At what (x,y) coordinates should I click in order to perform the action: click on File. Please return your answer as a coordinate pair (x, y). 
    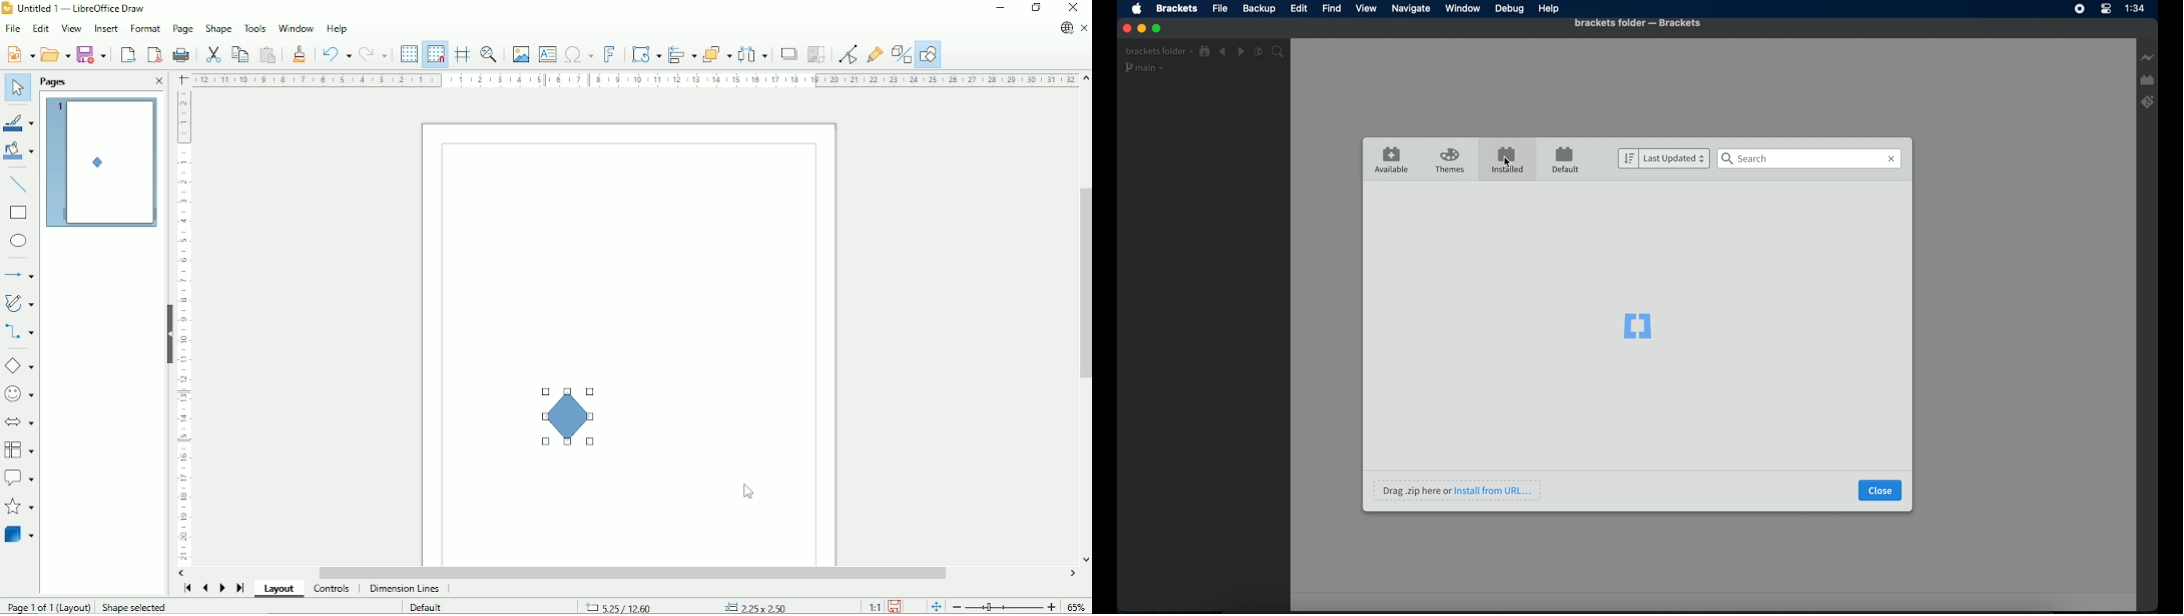
    Looking at the image, I should click on (1221, 9).